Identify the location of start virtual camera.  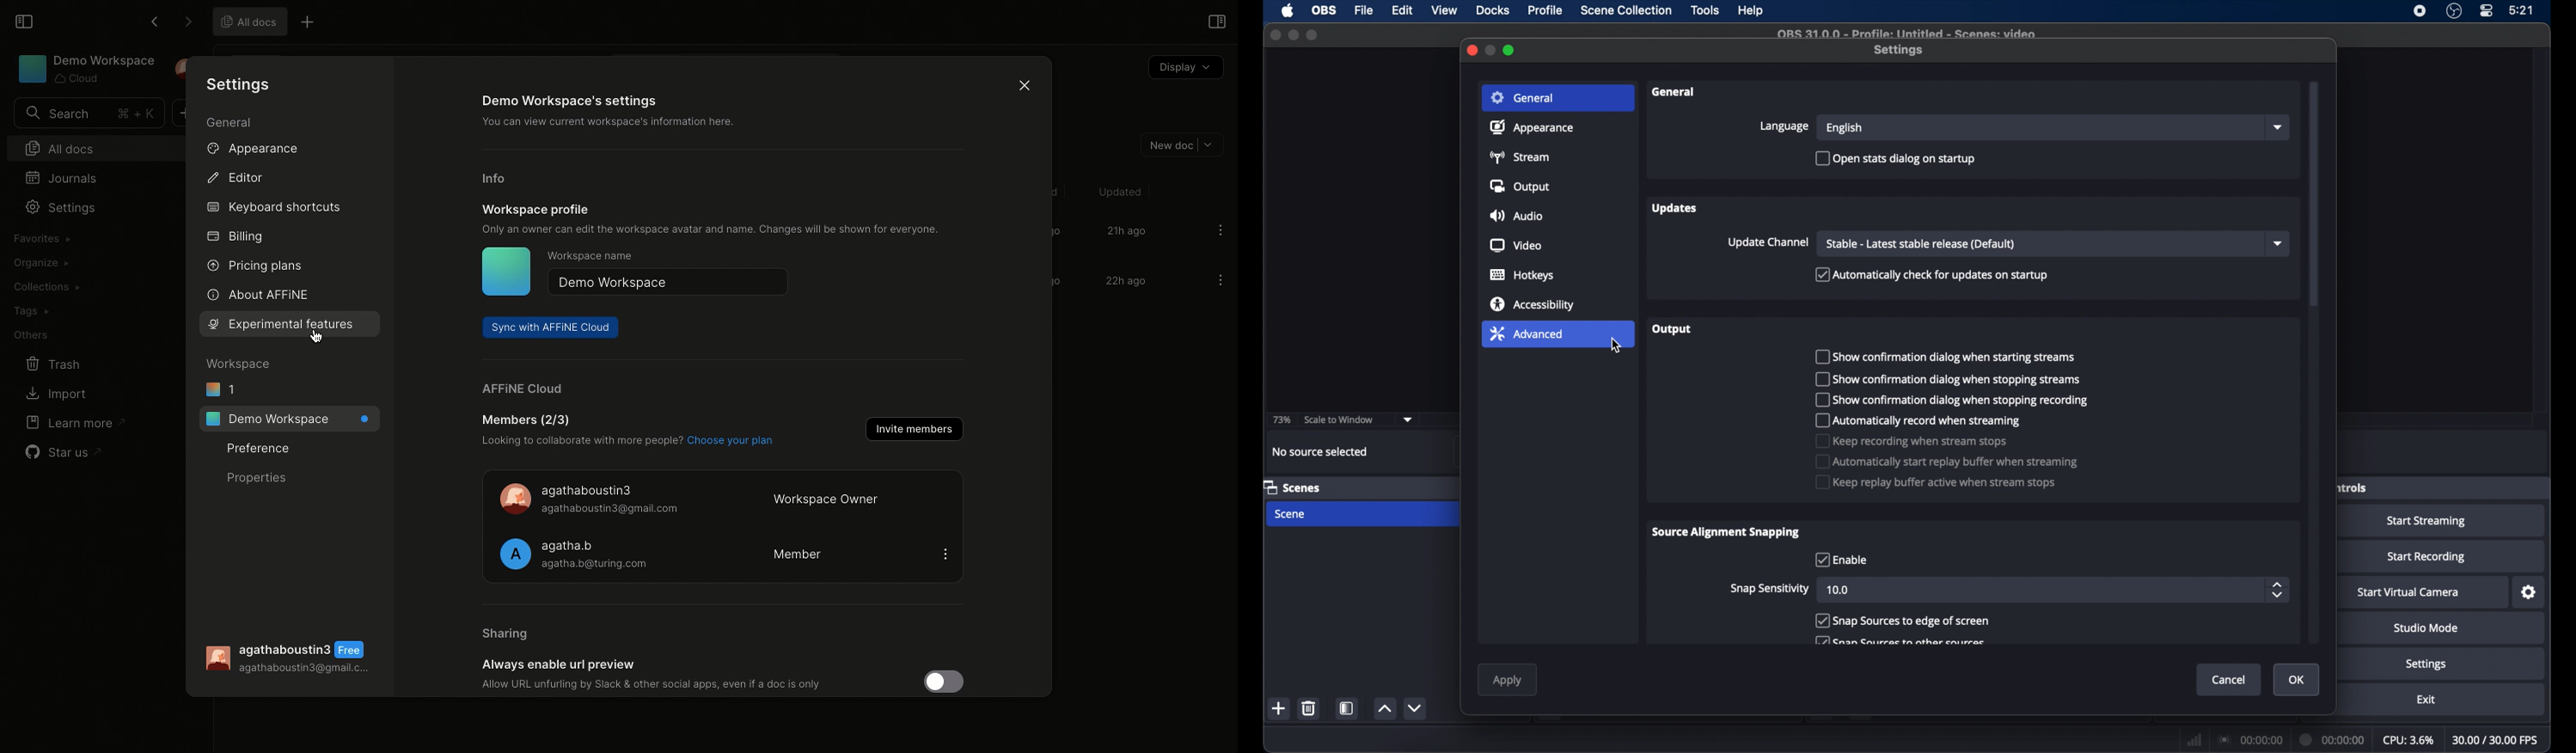
(2408, 593).